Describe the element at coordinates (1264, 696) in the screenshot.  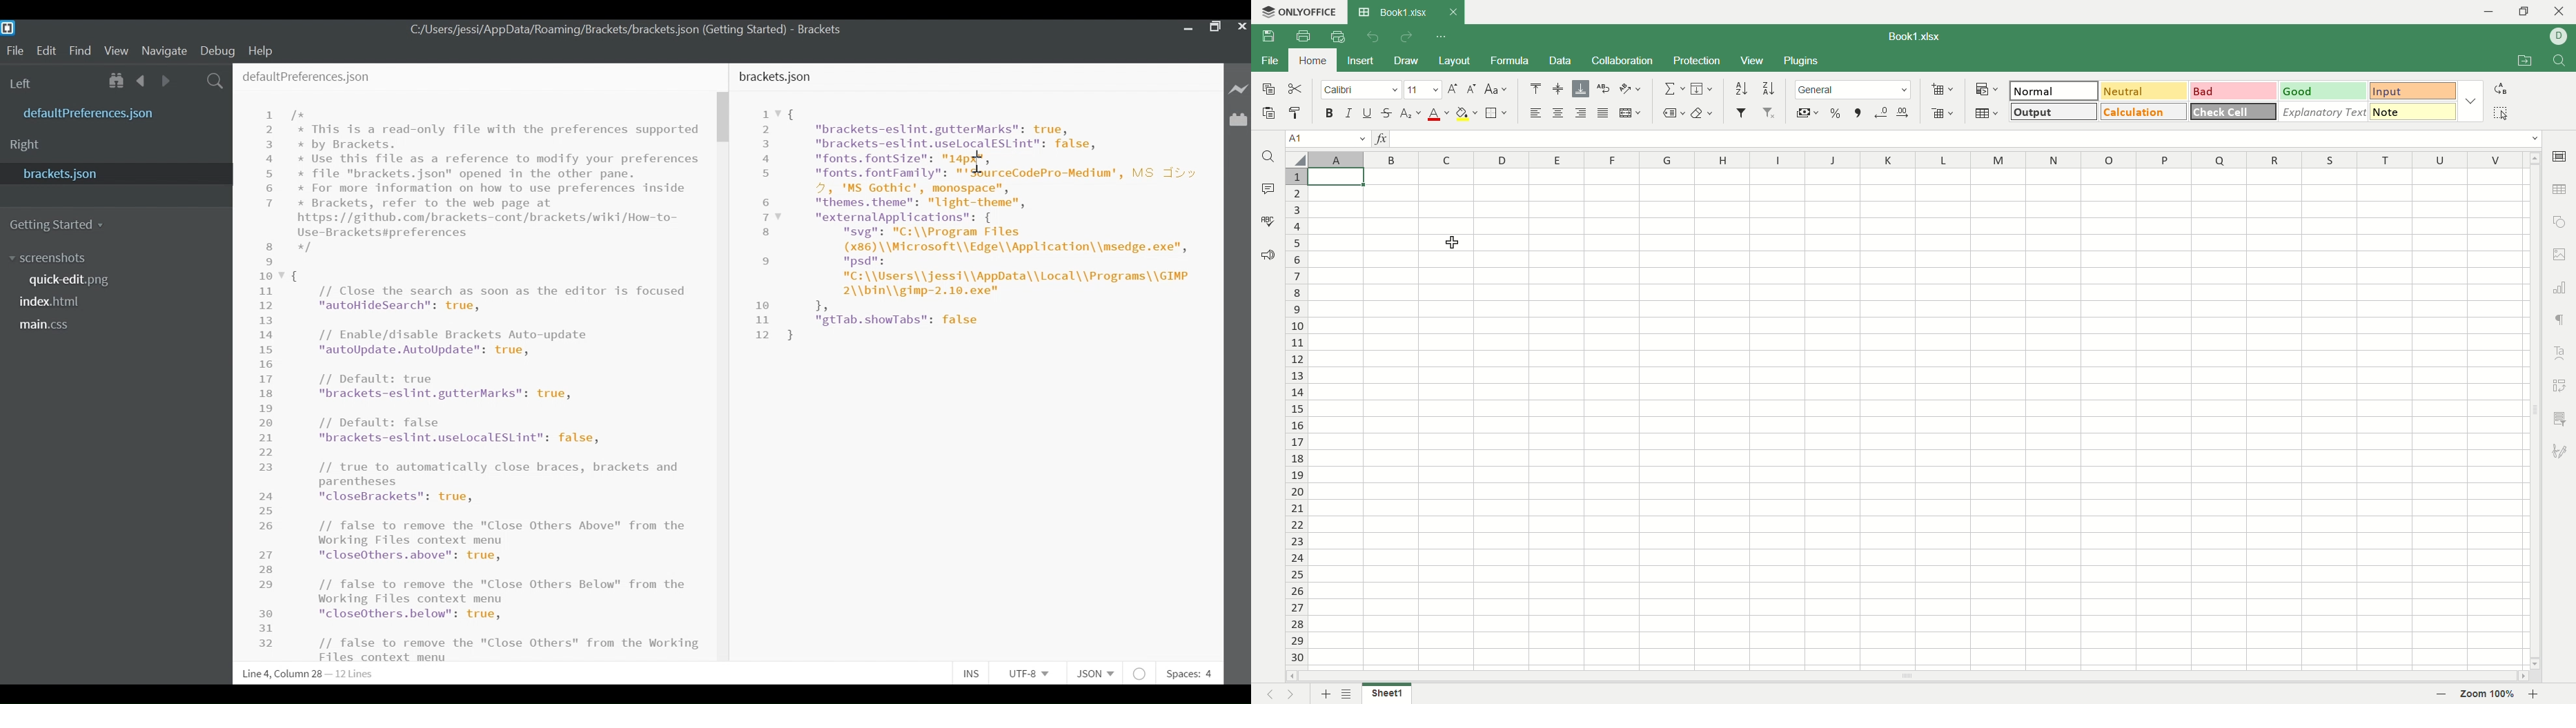
I see `previous sheet` at that location.